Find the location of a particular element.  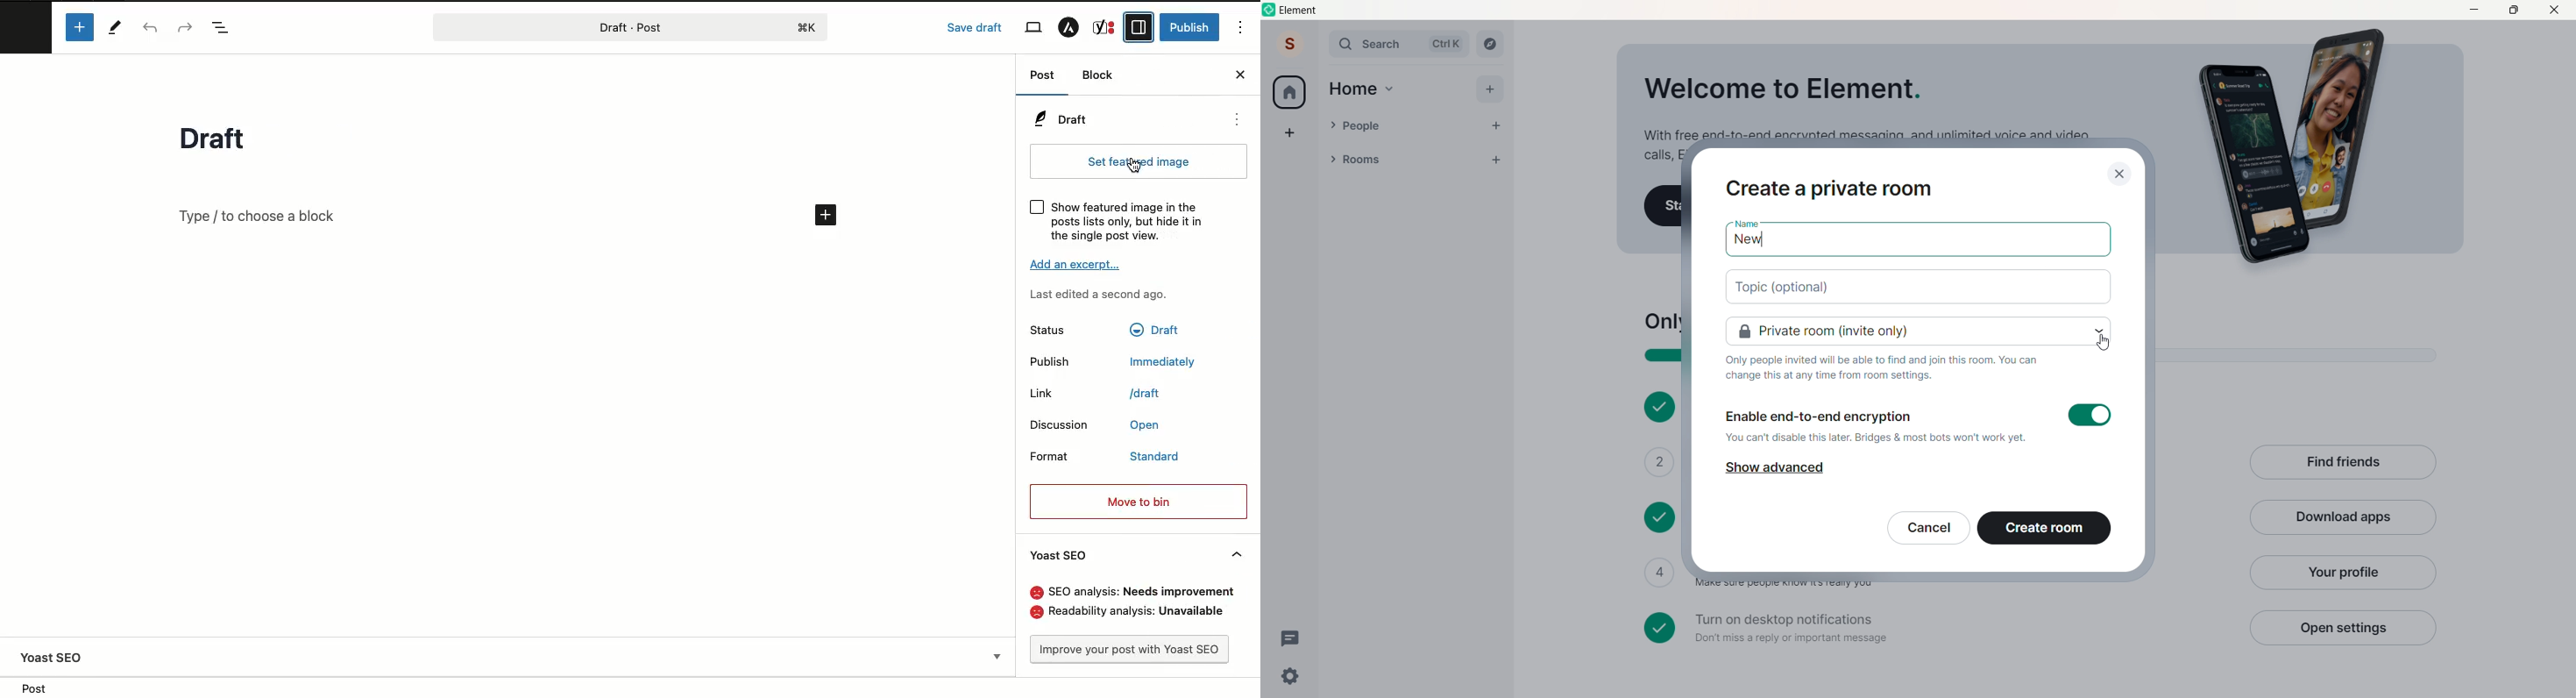

Account is located at coordinates (1290, 43).